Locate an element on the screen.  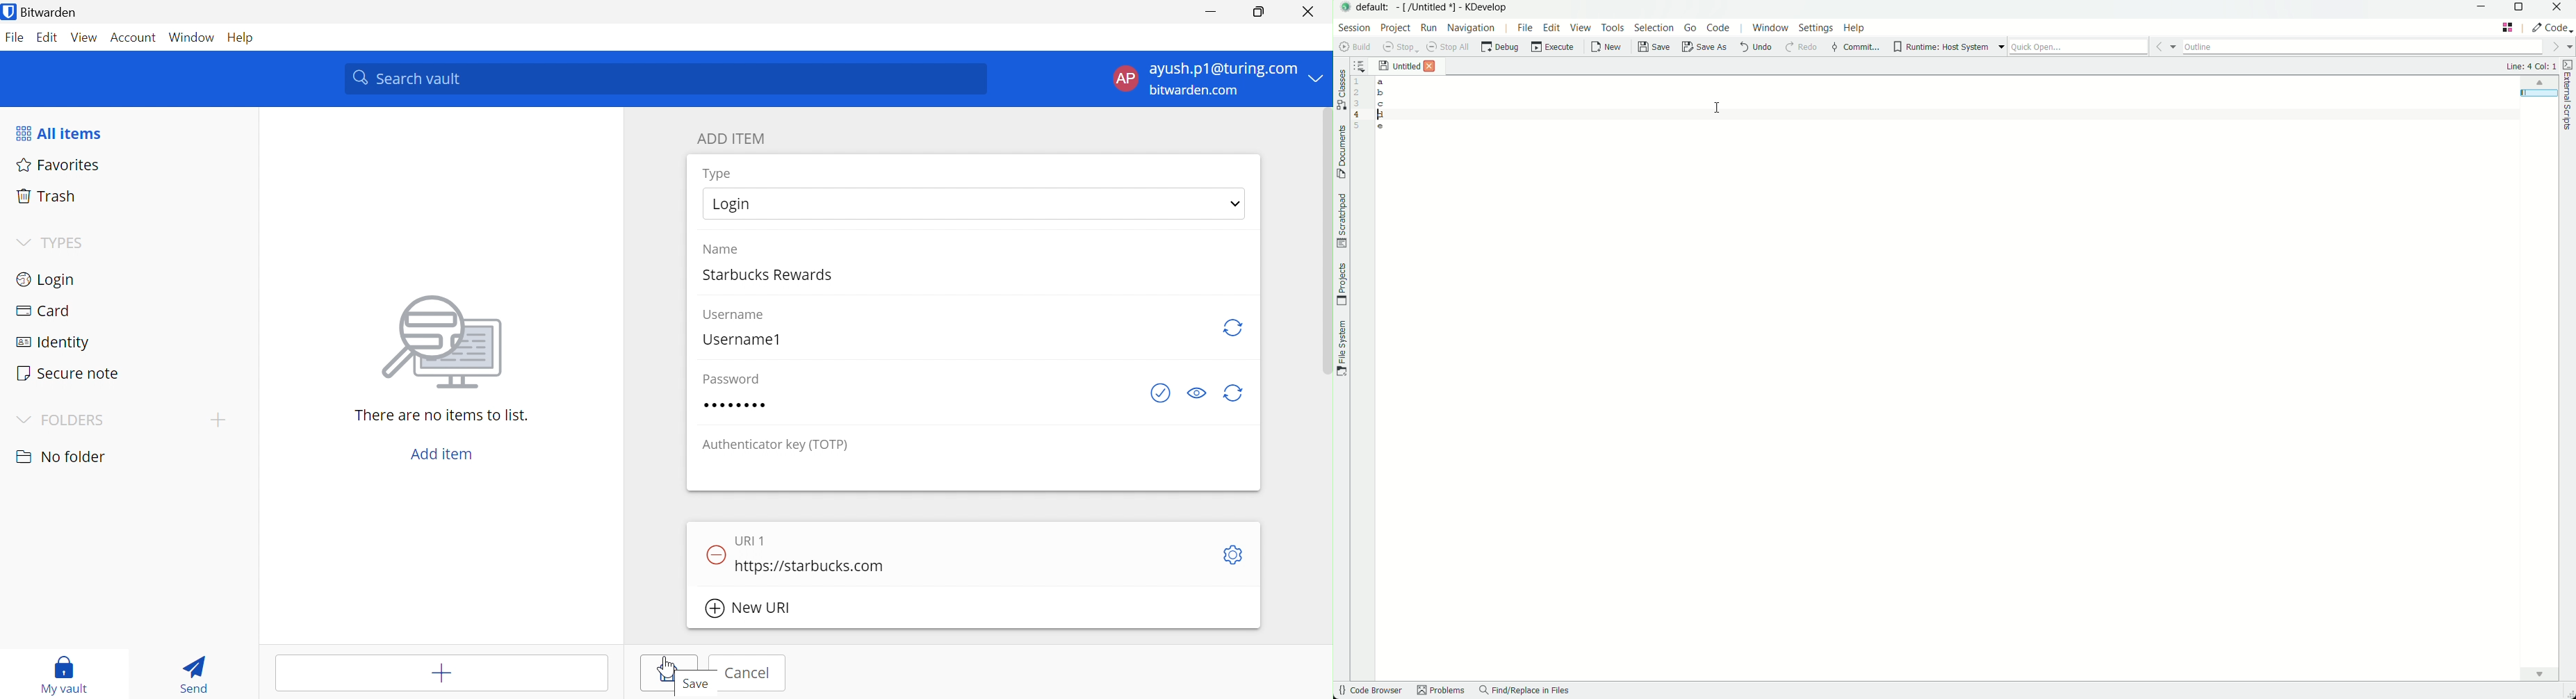
No folder is located at coordinates (62, 459).